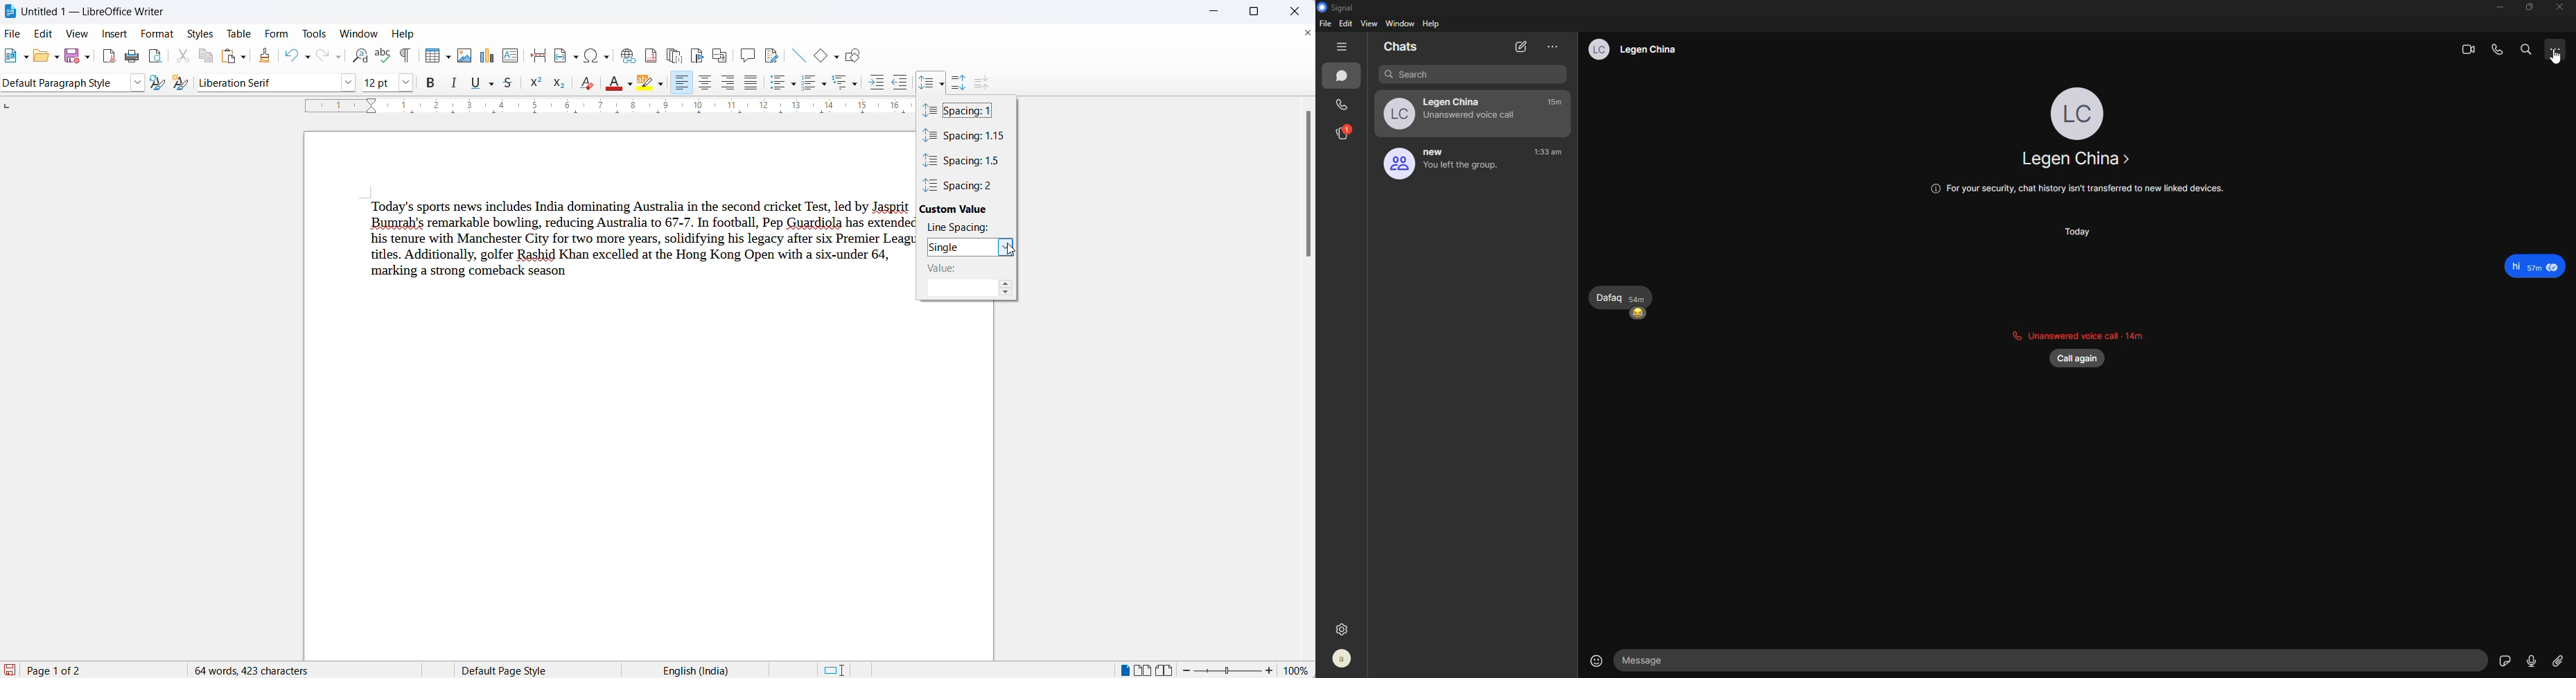 The width and height of the screenshot is (2576, 700). What do you see at coordinates (817, 57) in the screenshot?
I see `basic shapes` at bounding box center [817, 57].